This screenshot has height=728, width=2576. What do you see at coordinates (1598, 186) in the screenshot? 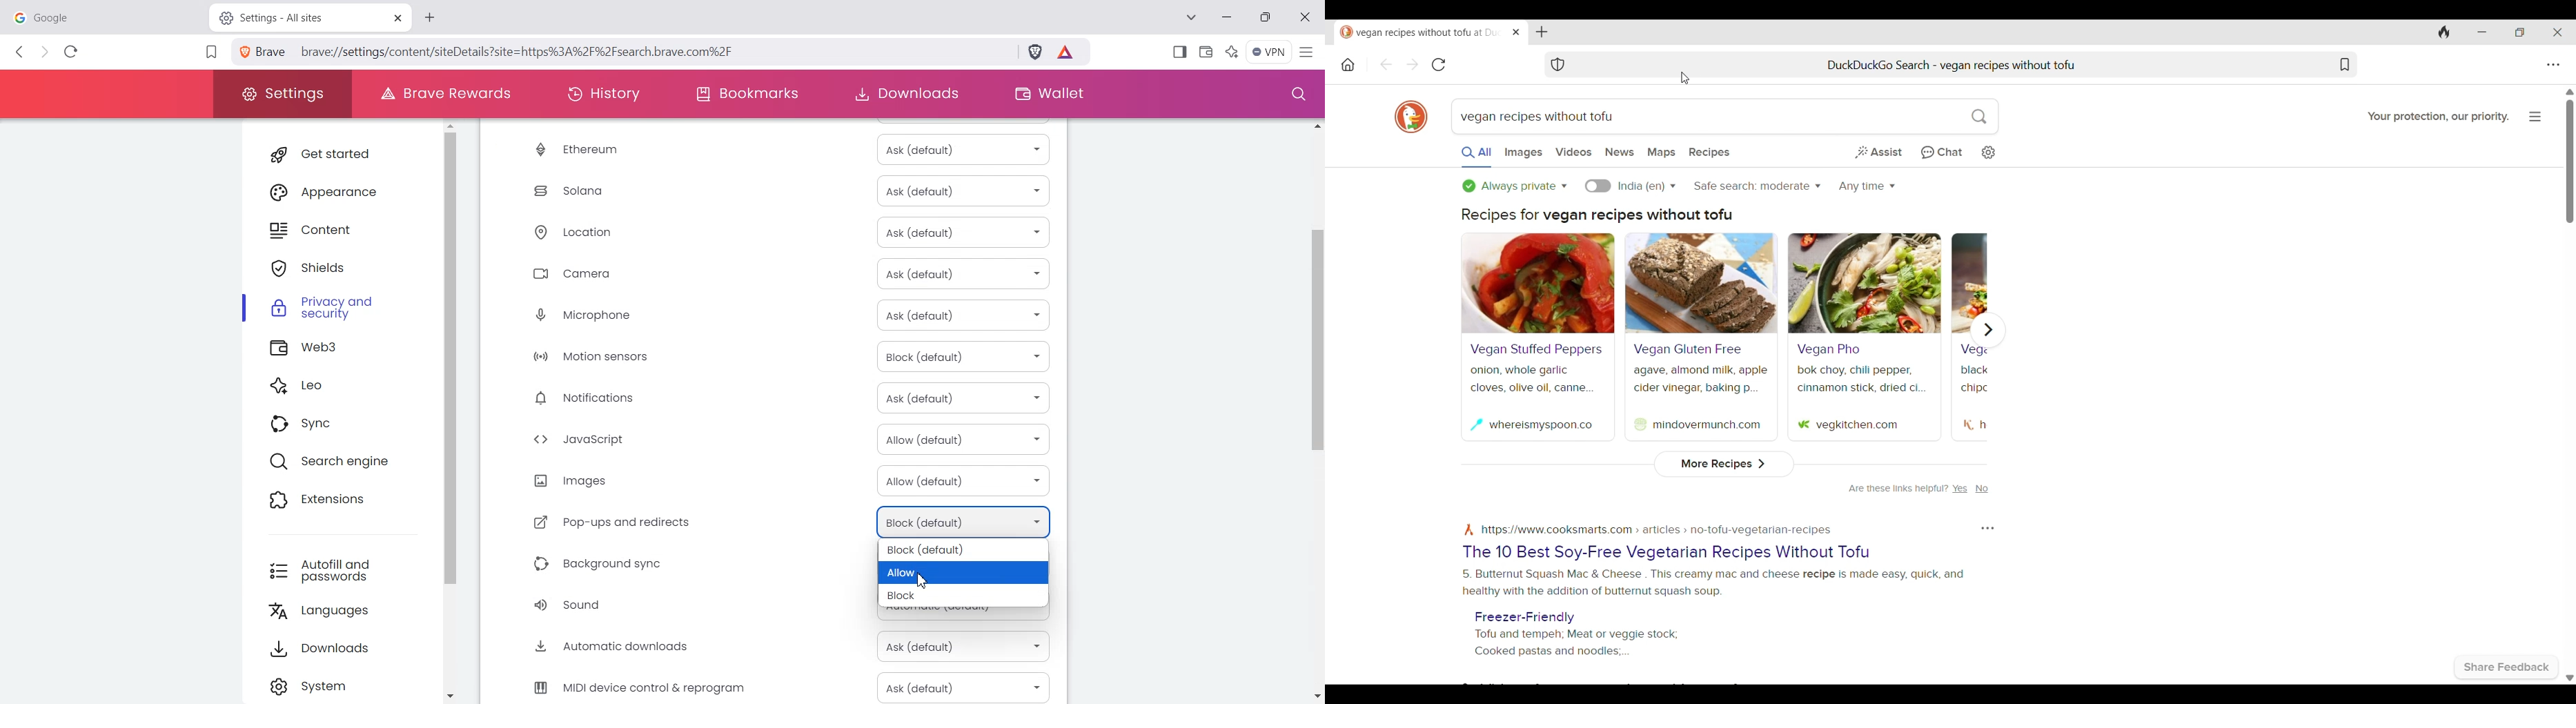
I see `Turn on language specific search` at bounding box center [1598, 186].